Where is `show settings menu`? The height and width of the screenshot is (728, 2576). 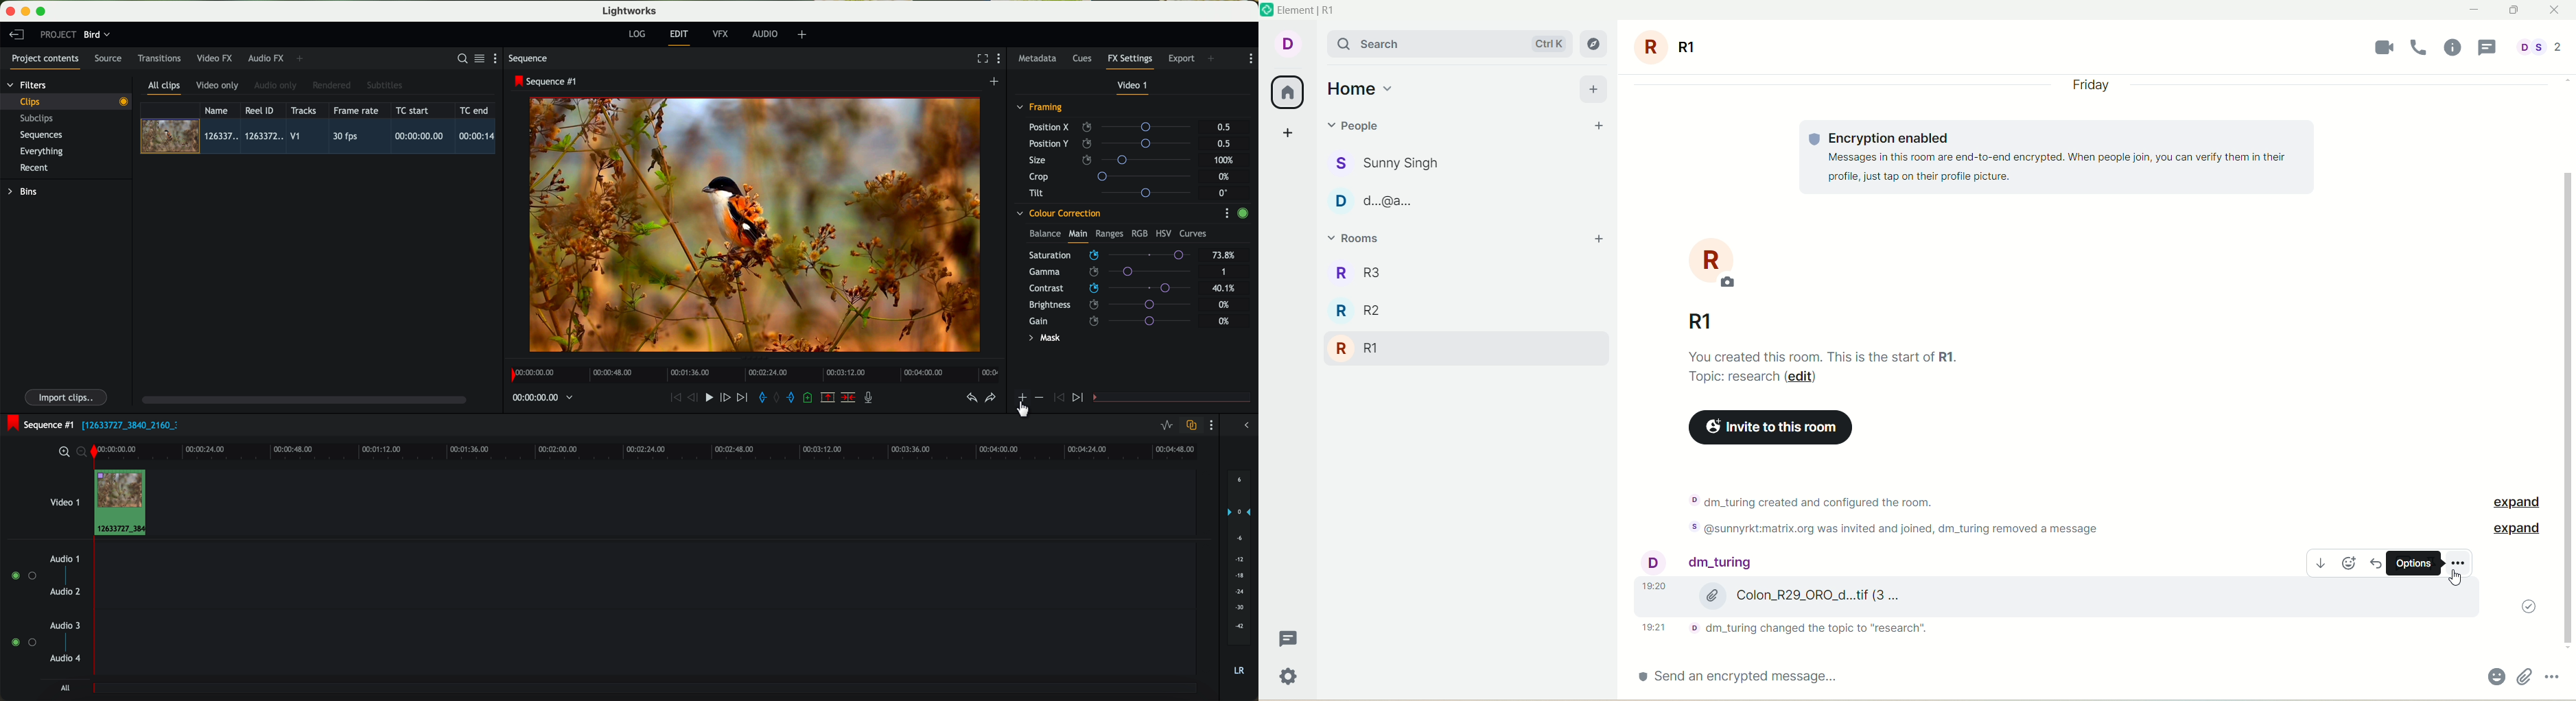 show settings menu is located at coordinates (1250, 58).